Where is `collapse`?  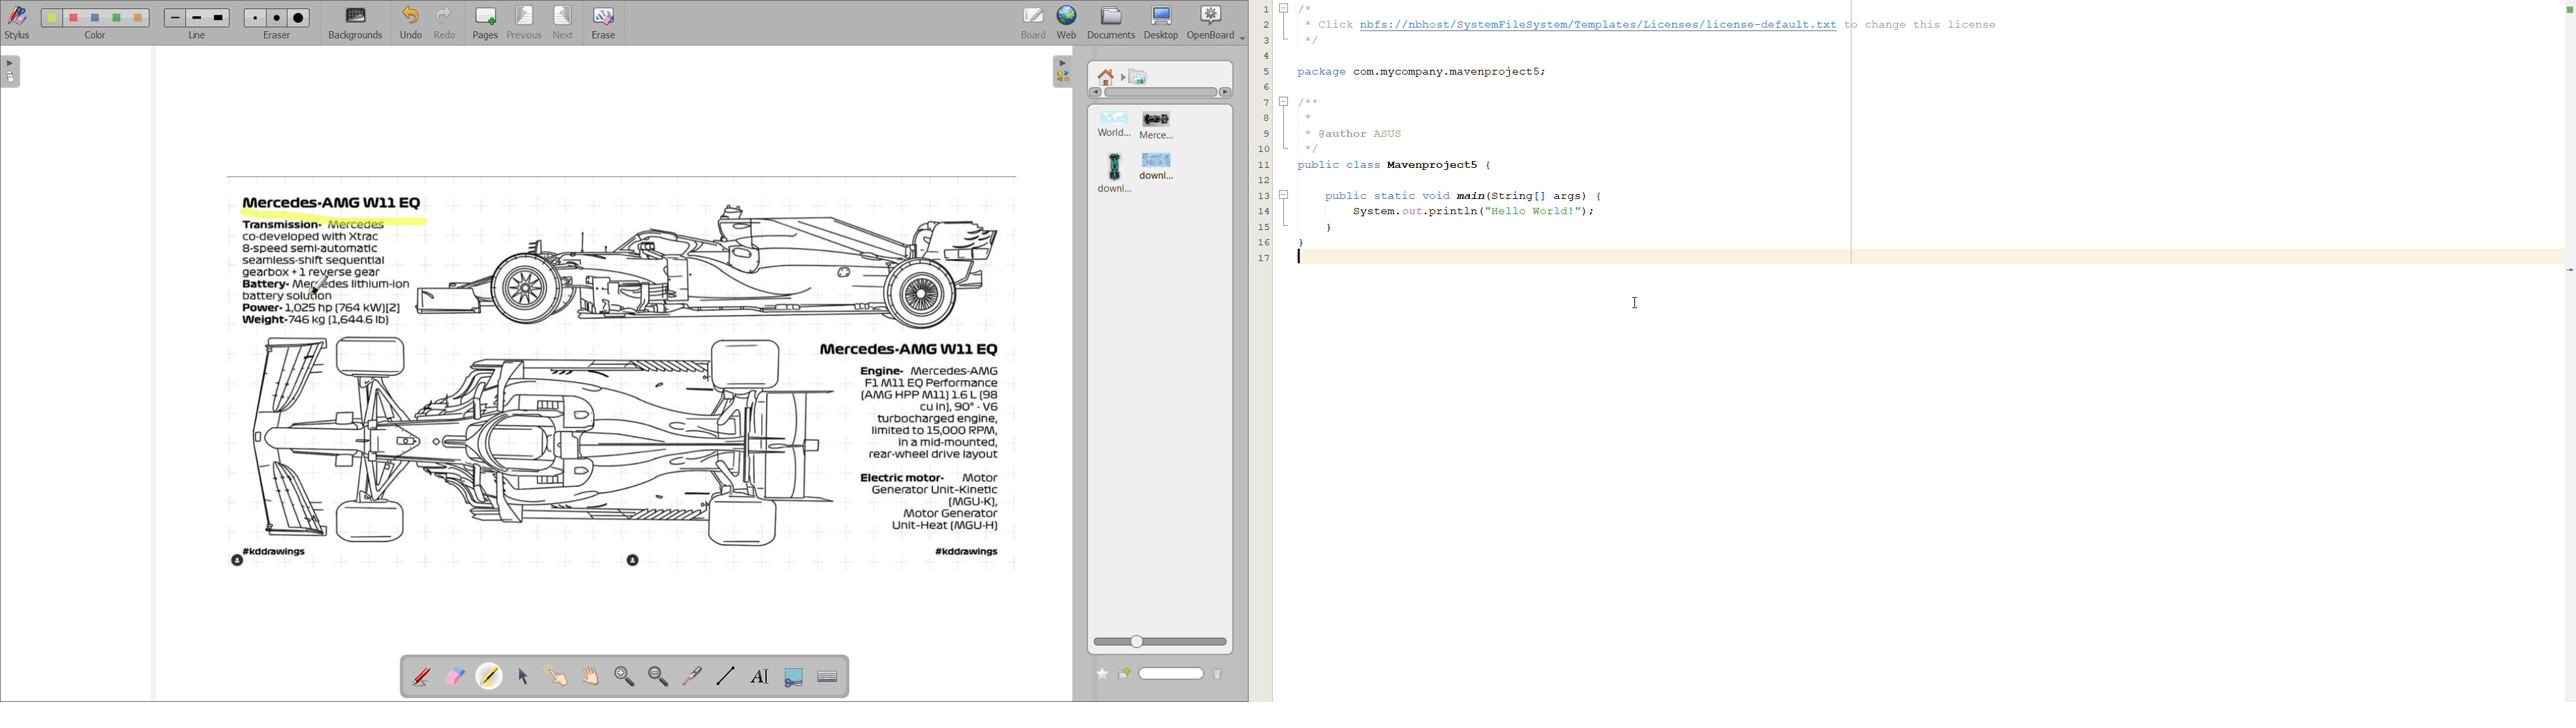 collapse is located at coordinates (1062, 72).